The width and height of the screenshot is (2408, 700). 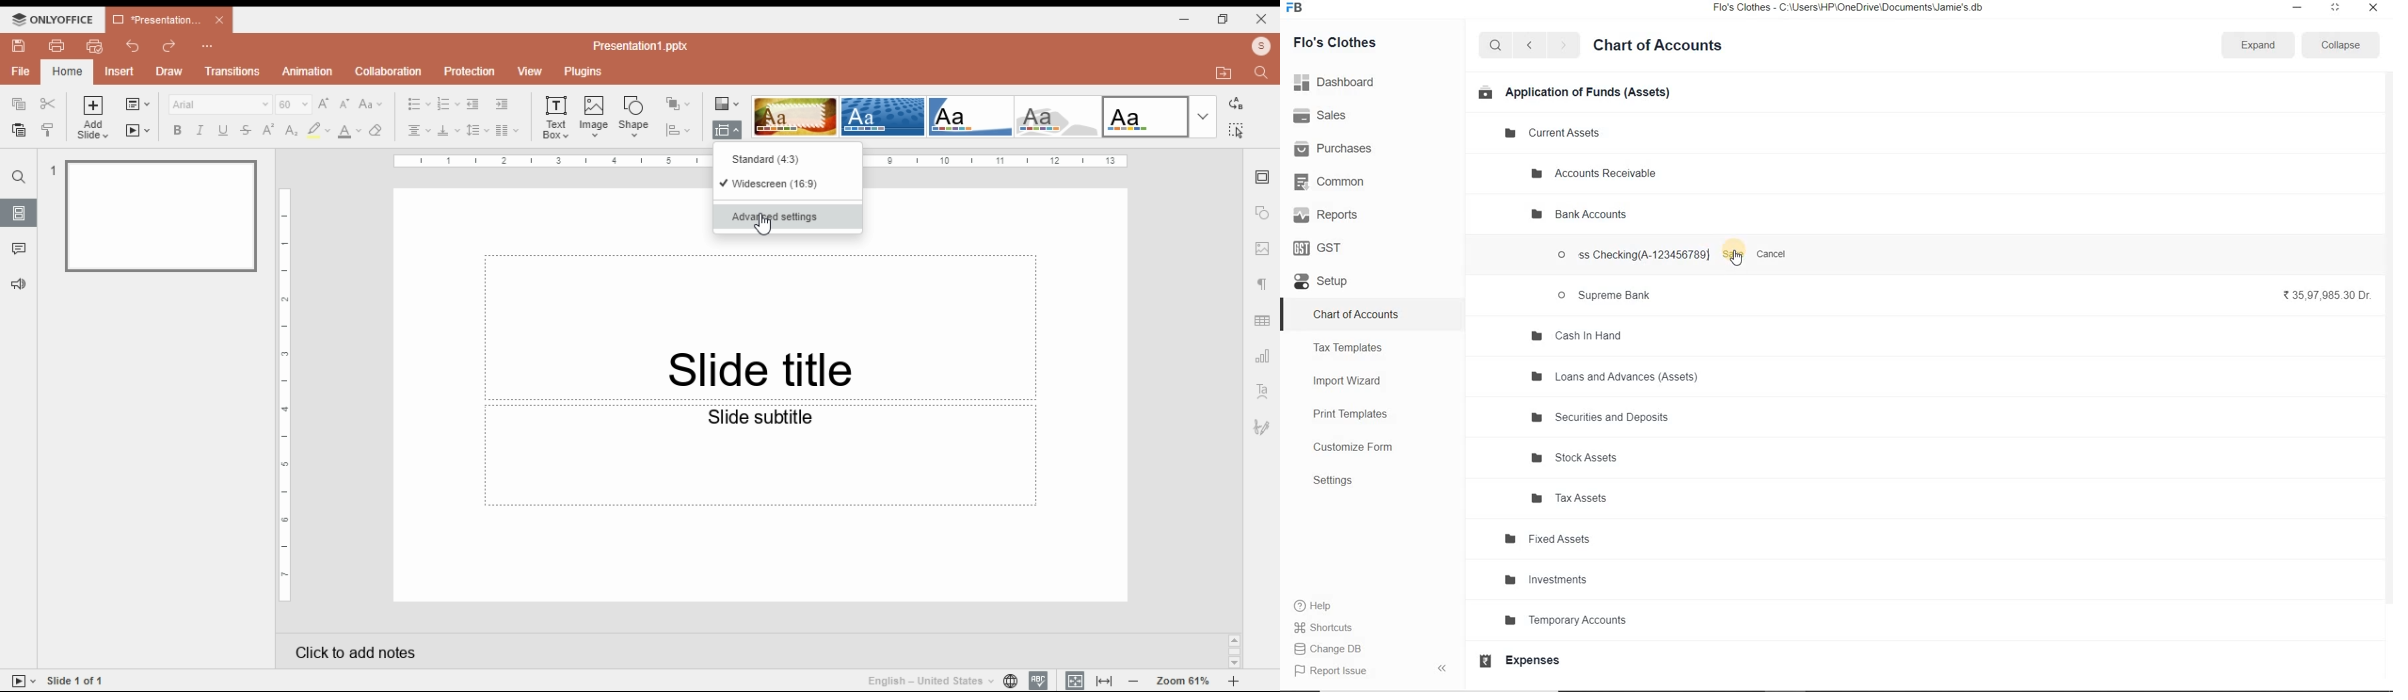 What do you see at coordinates (352, 648) in the screenshot?
I see `click add notes` at bounding box center [352, 648].